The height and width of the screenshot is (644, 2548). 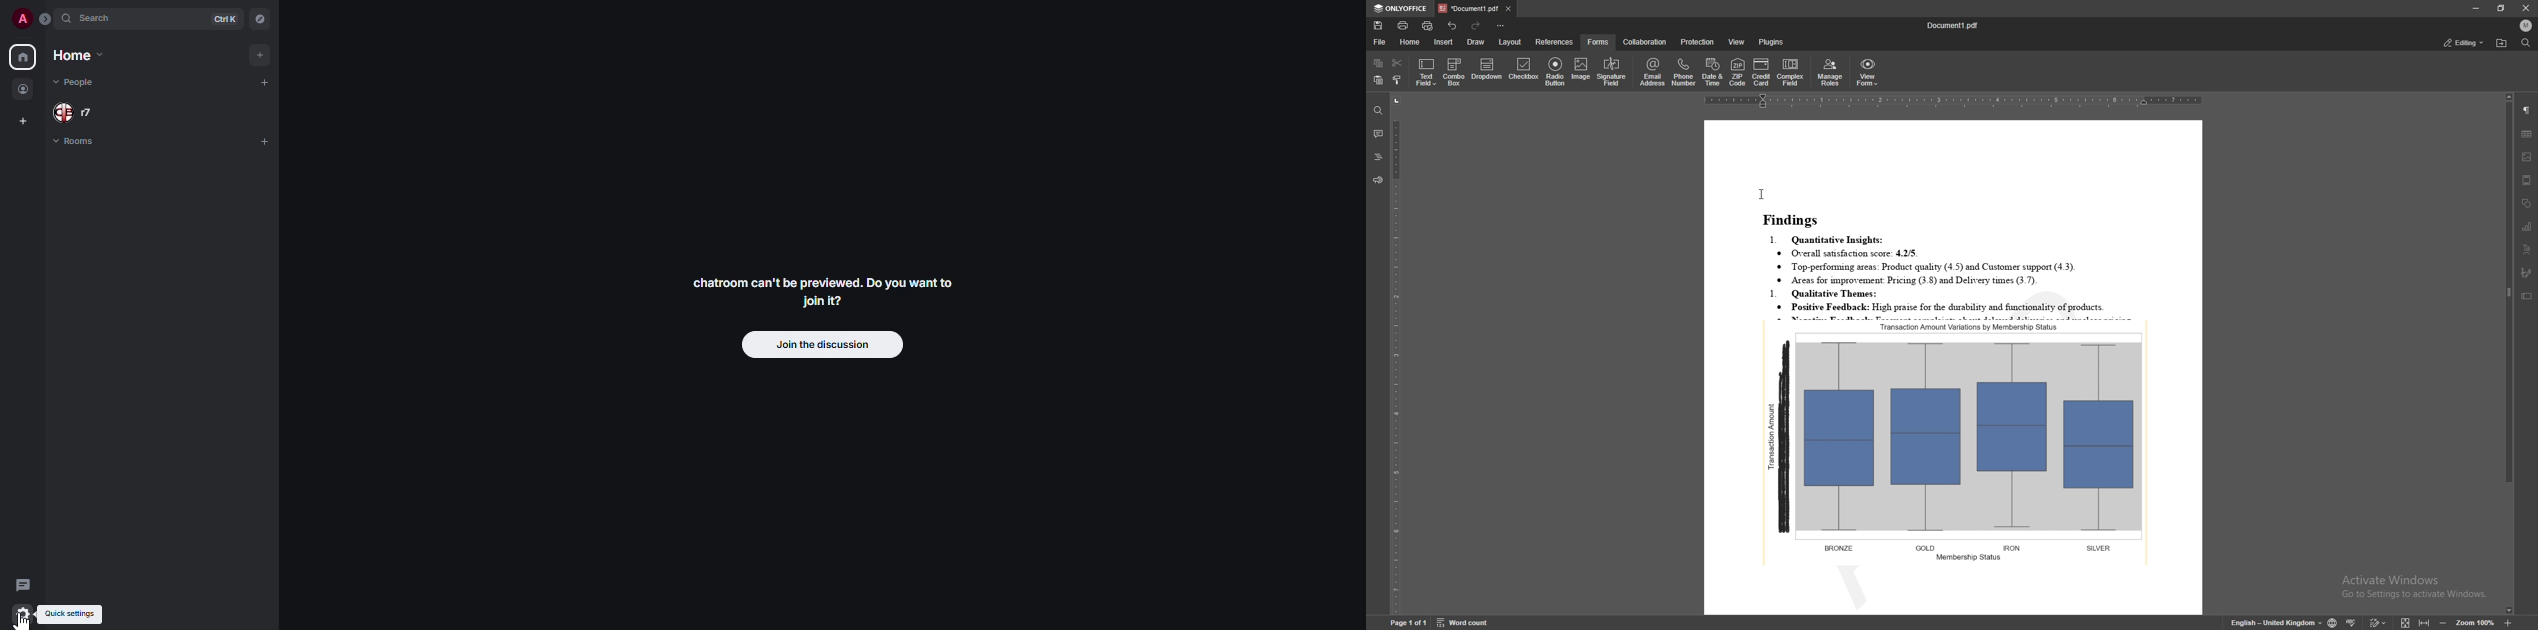 I want to click on track change, so click(x=2378, y=622).